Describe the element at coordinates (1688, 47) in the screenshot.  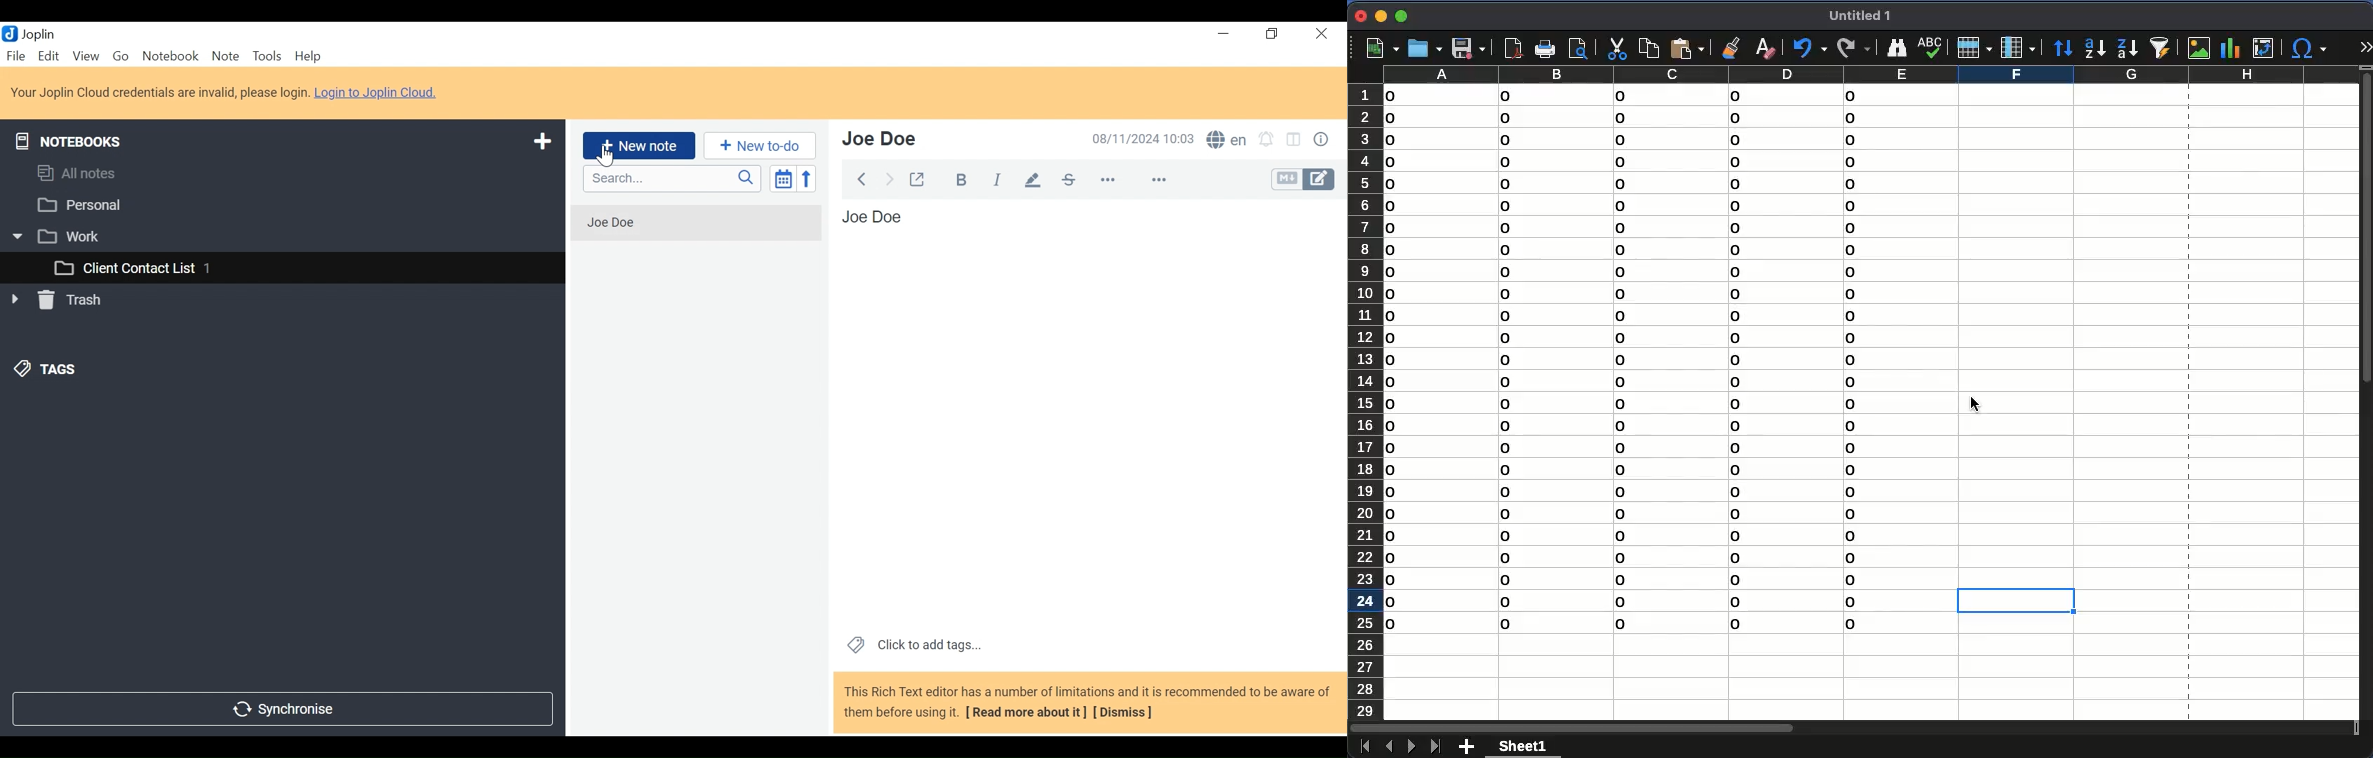
I see `paste` at that location.